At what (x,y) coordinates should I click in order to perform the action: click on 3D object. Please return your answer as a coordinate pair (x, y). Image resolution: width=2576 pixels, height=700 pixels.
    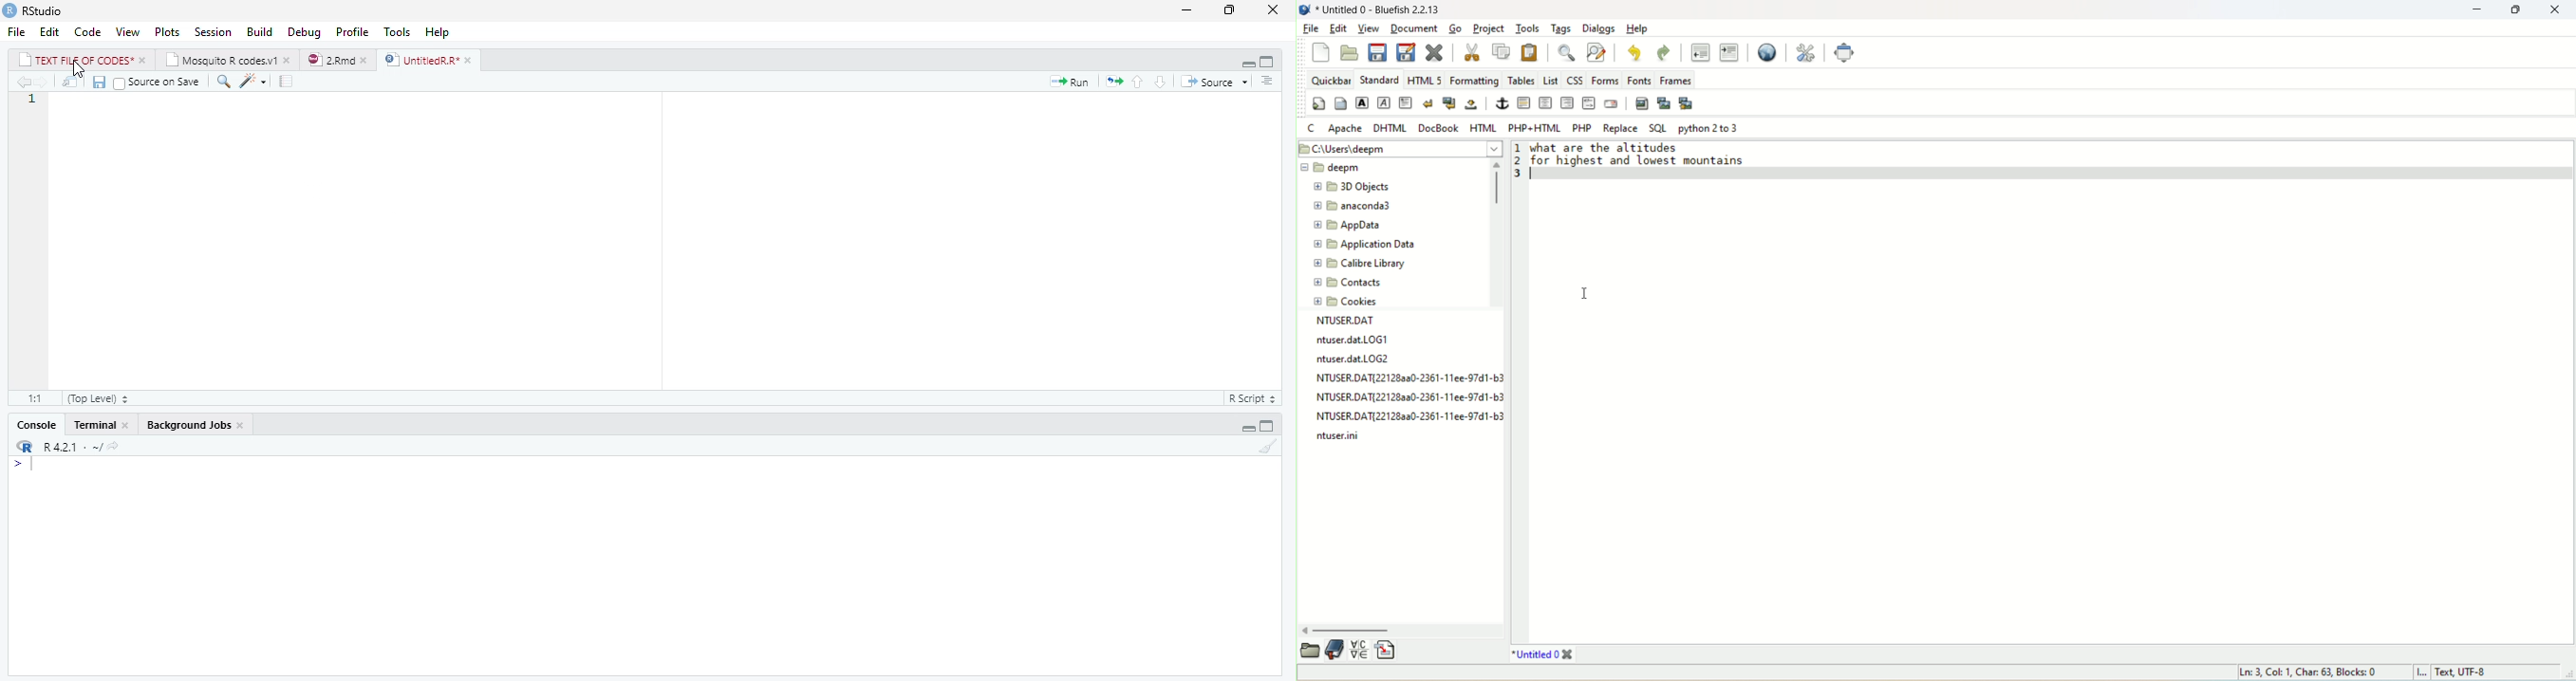
    Looking at the image, I should click on (1355, 187).